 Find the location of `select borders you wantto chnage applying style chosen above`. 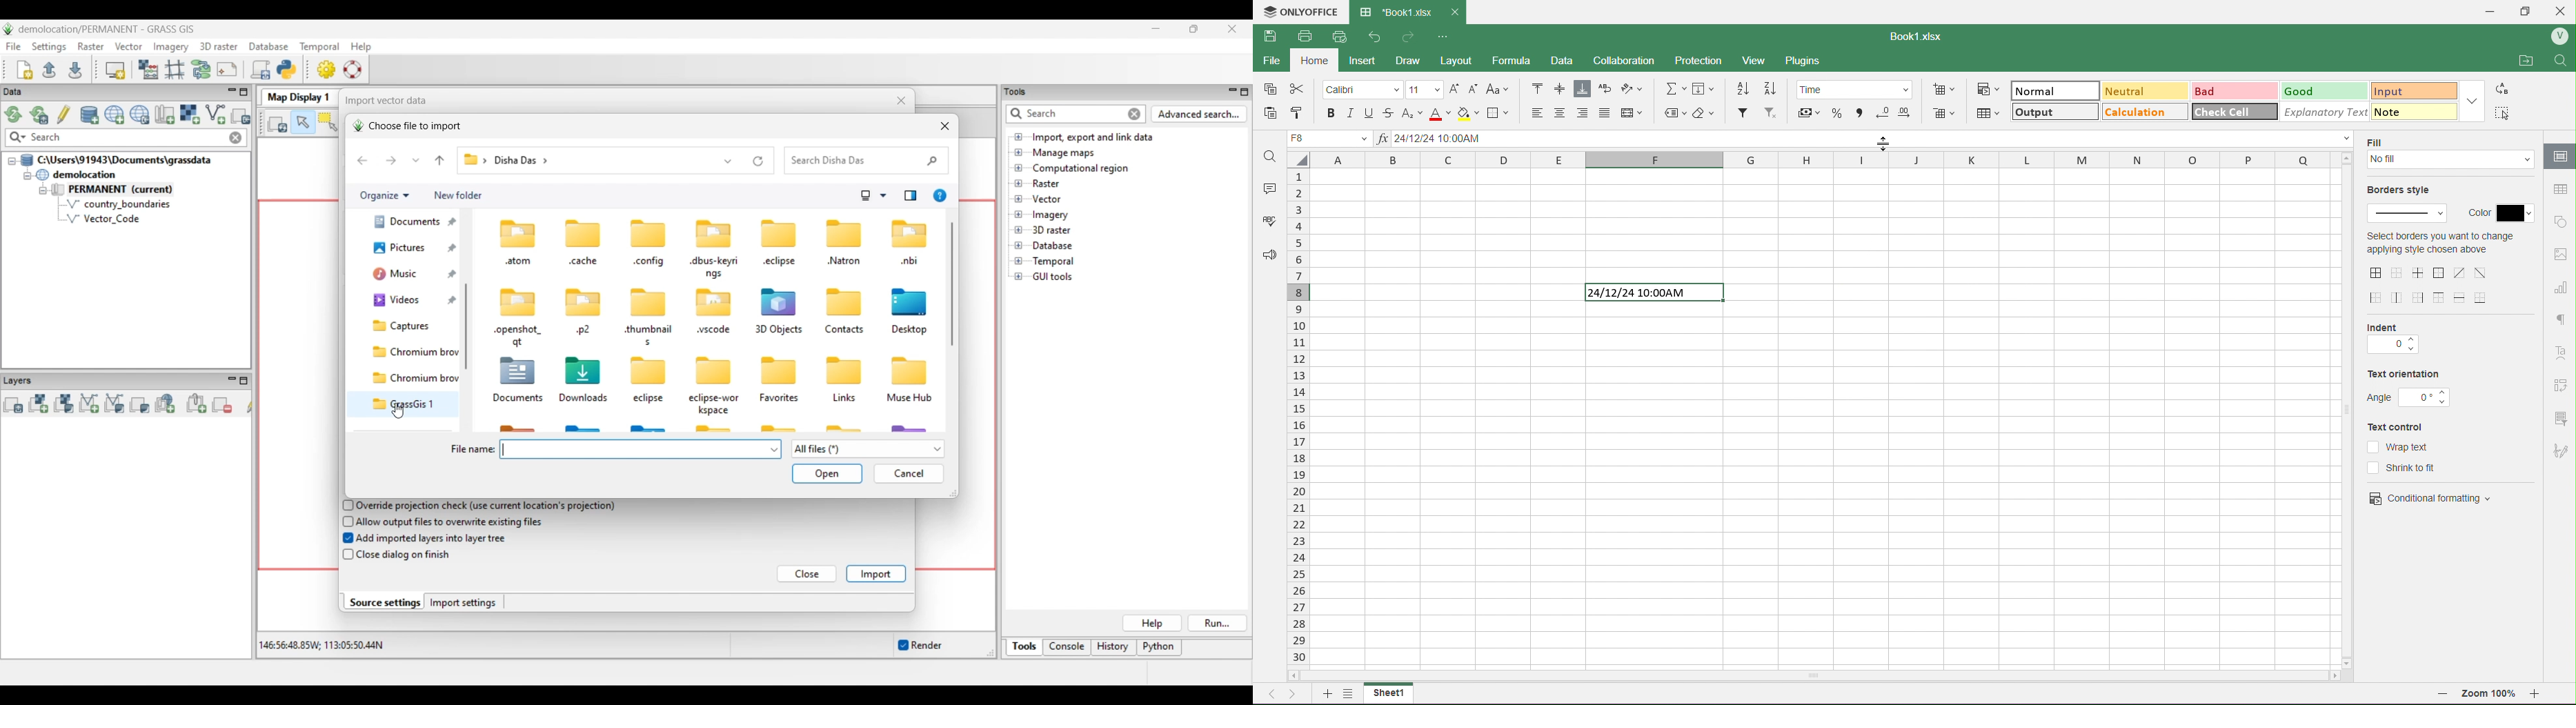

select borders you wantto chnage applying style chosen above is located at coordinates (2439, 246).